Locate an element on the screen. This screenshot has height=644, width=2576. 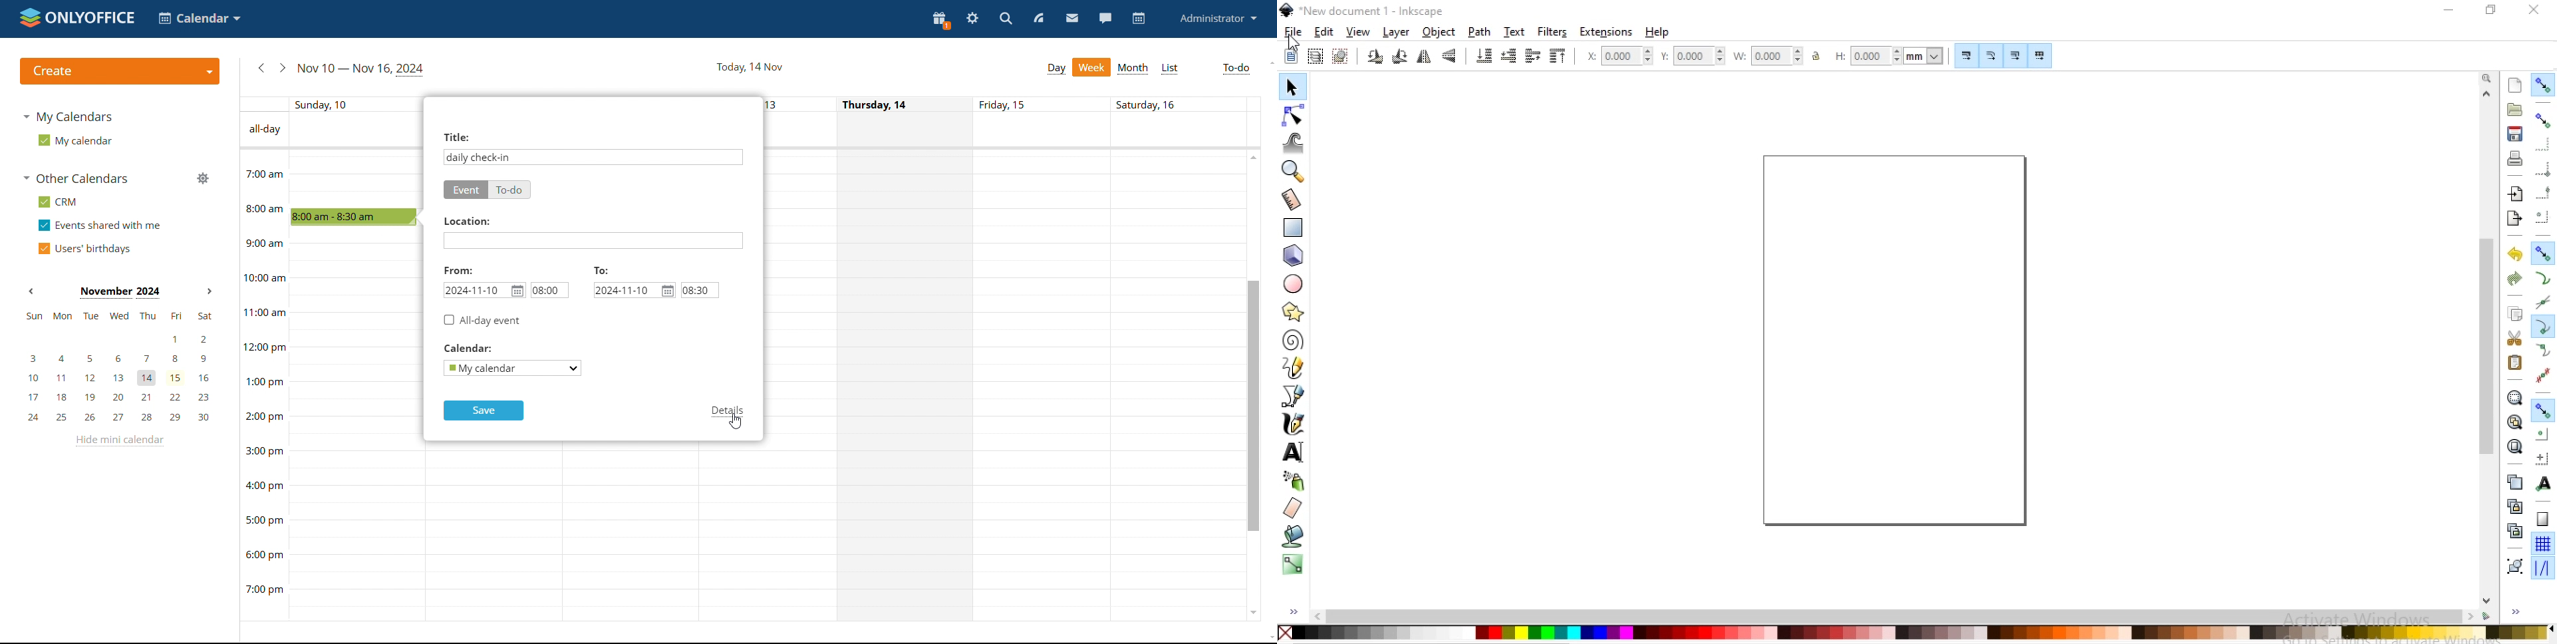
export a document is located at coordinates (2514, 219).